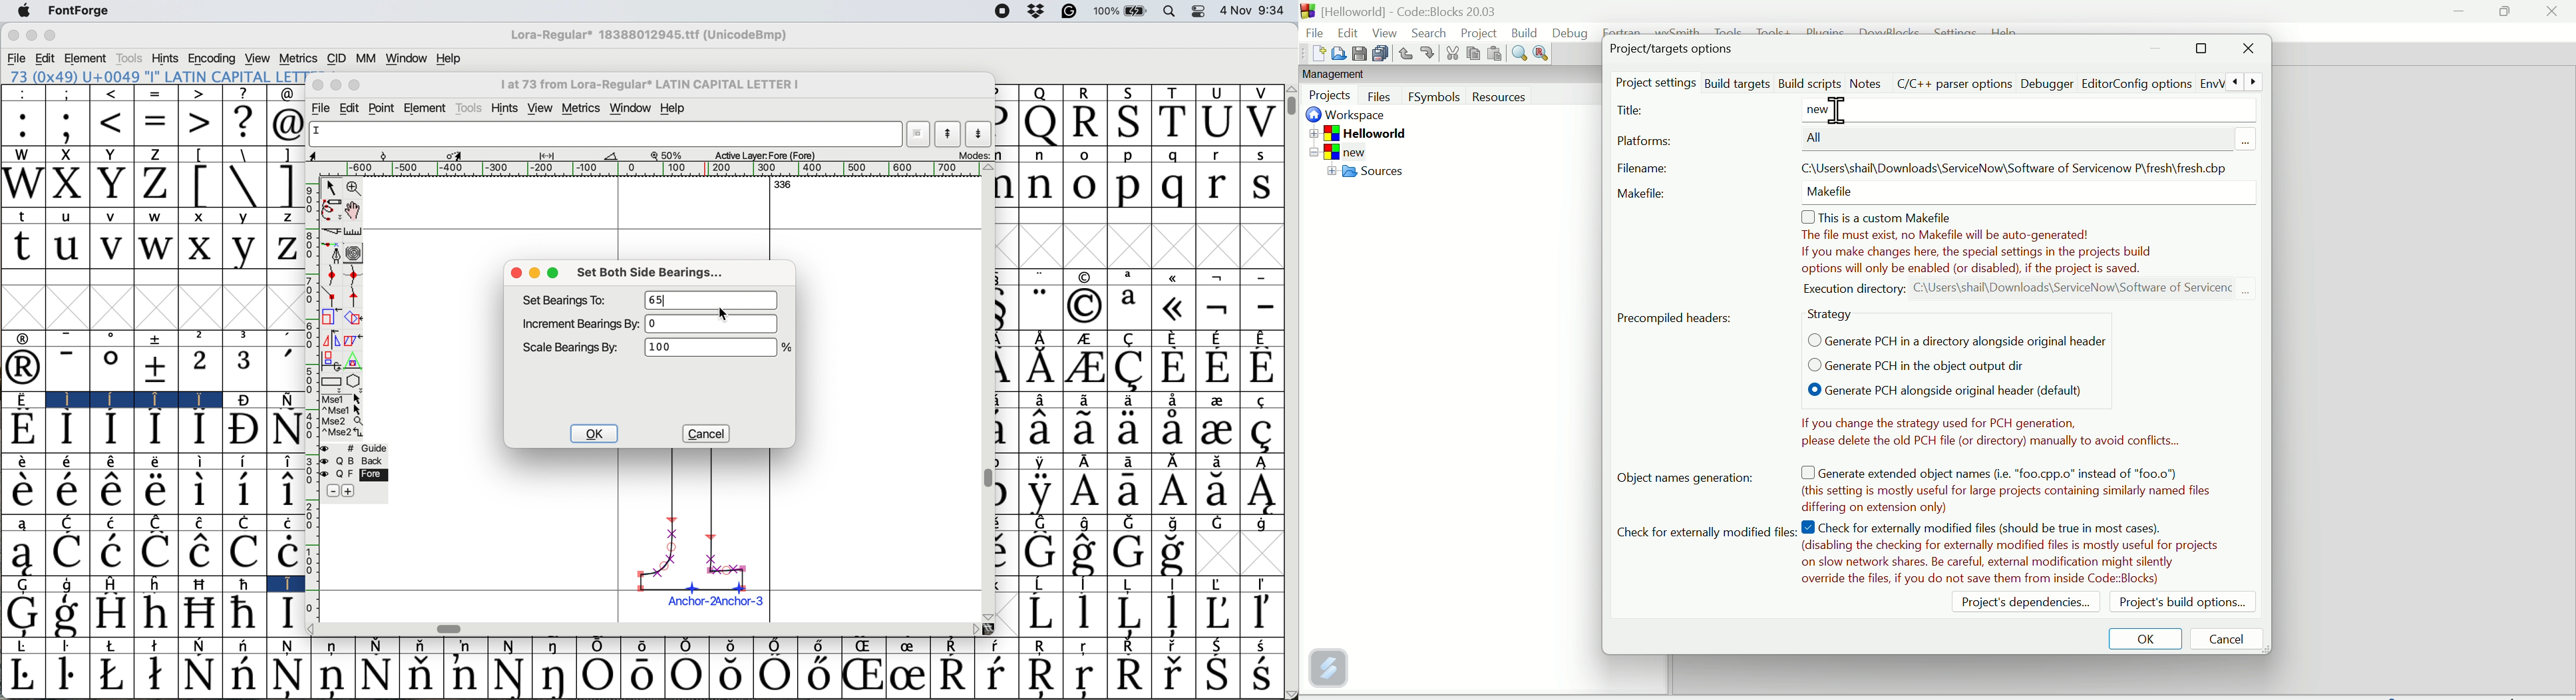  Describe the element at coordinates (1173, 493) in the screenshot. I see `Symbol` at that location.